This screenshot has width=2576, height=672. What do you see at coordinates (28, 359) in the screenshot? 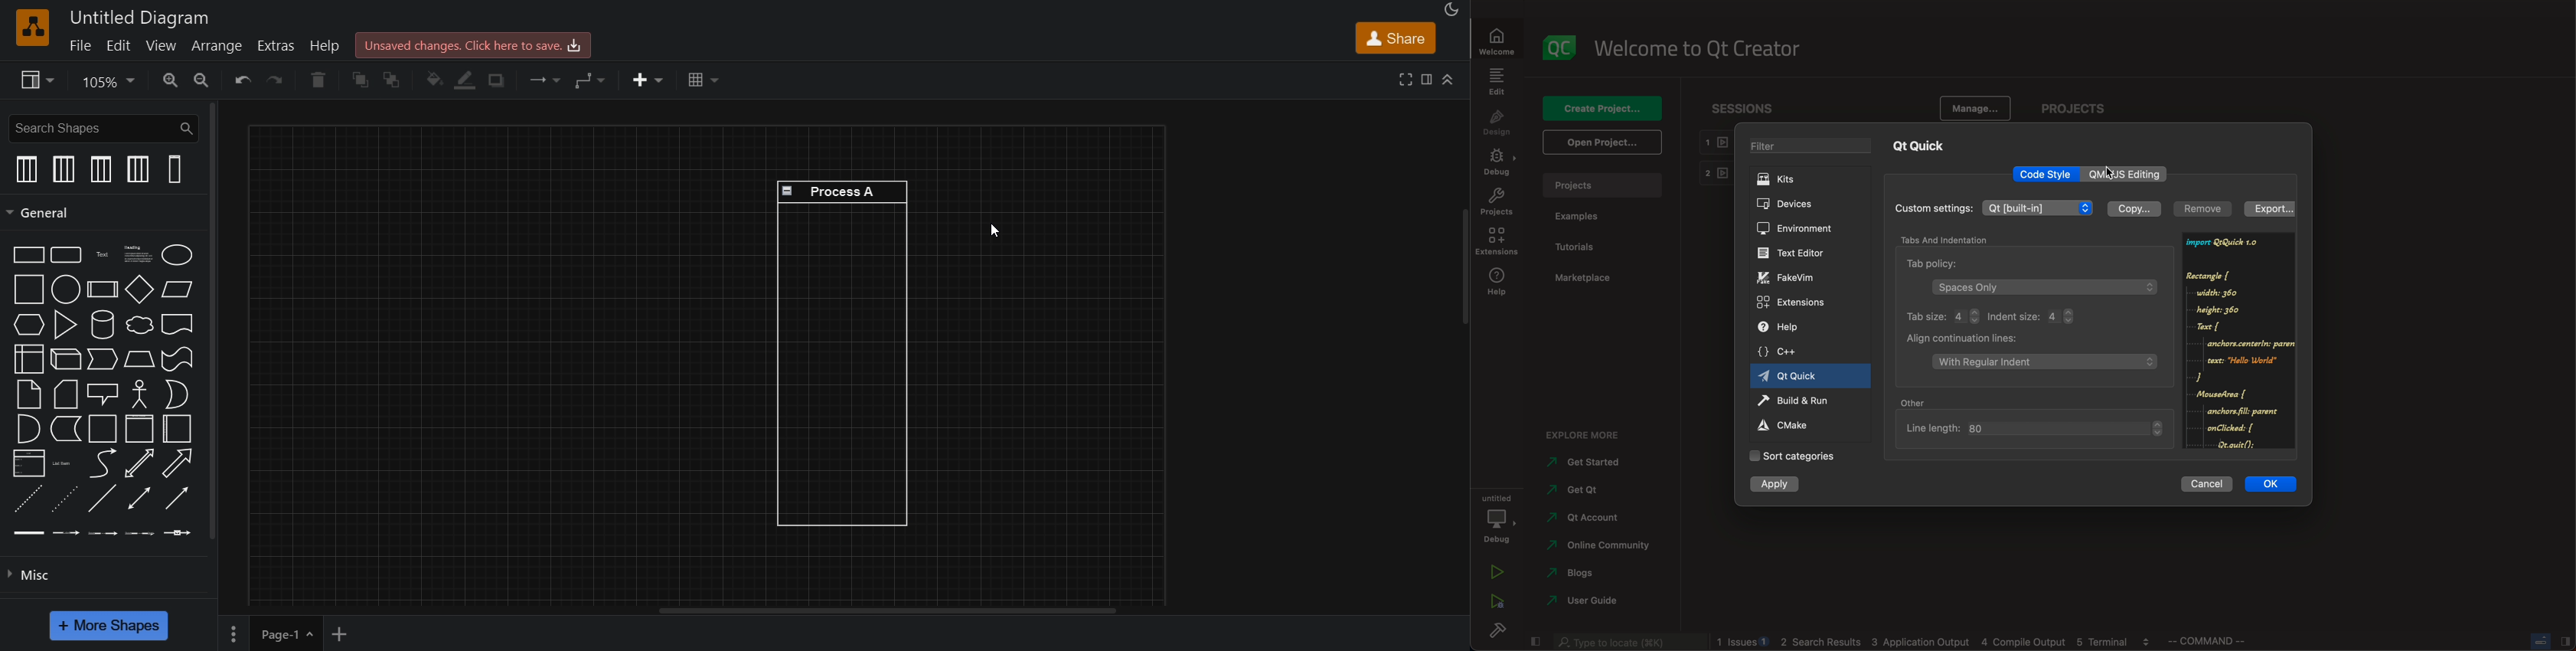
I see `internal storage` at bounding box center [28, 359].